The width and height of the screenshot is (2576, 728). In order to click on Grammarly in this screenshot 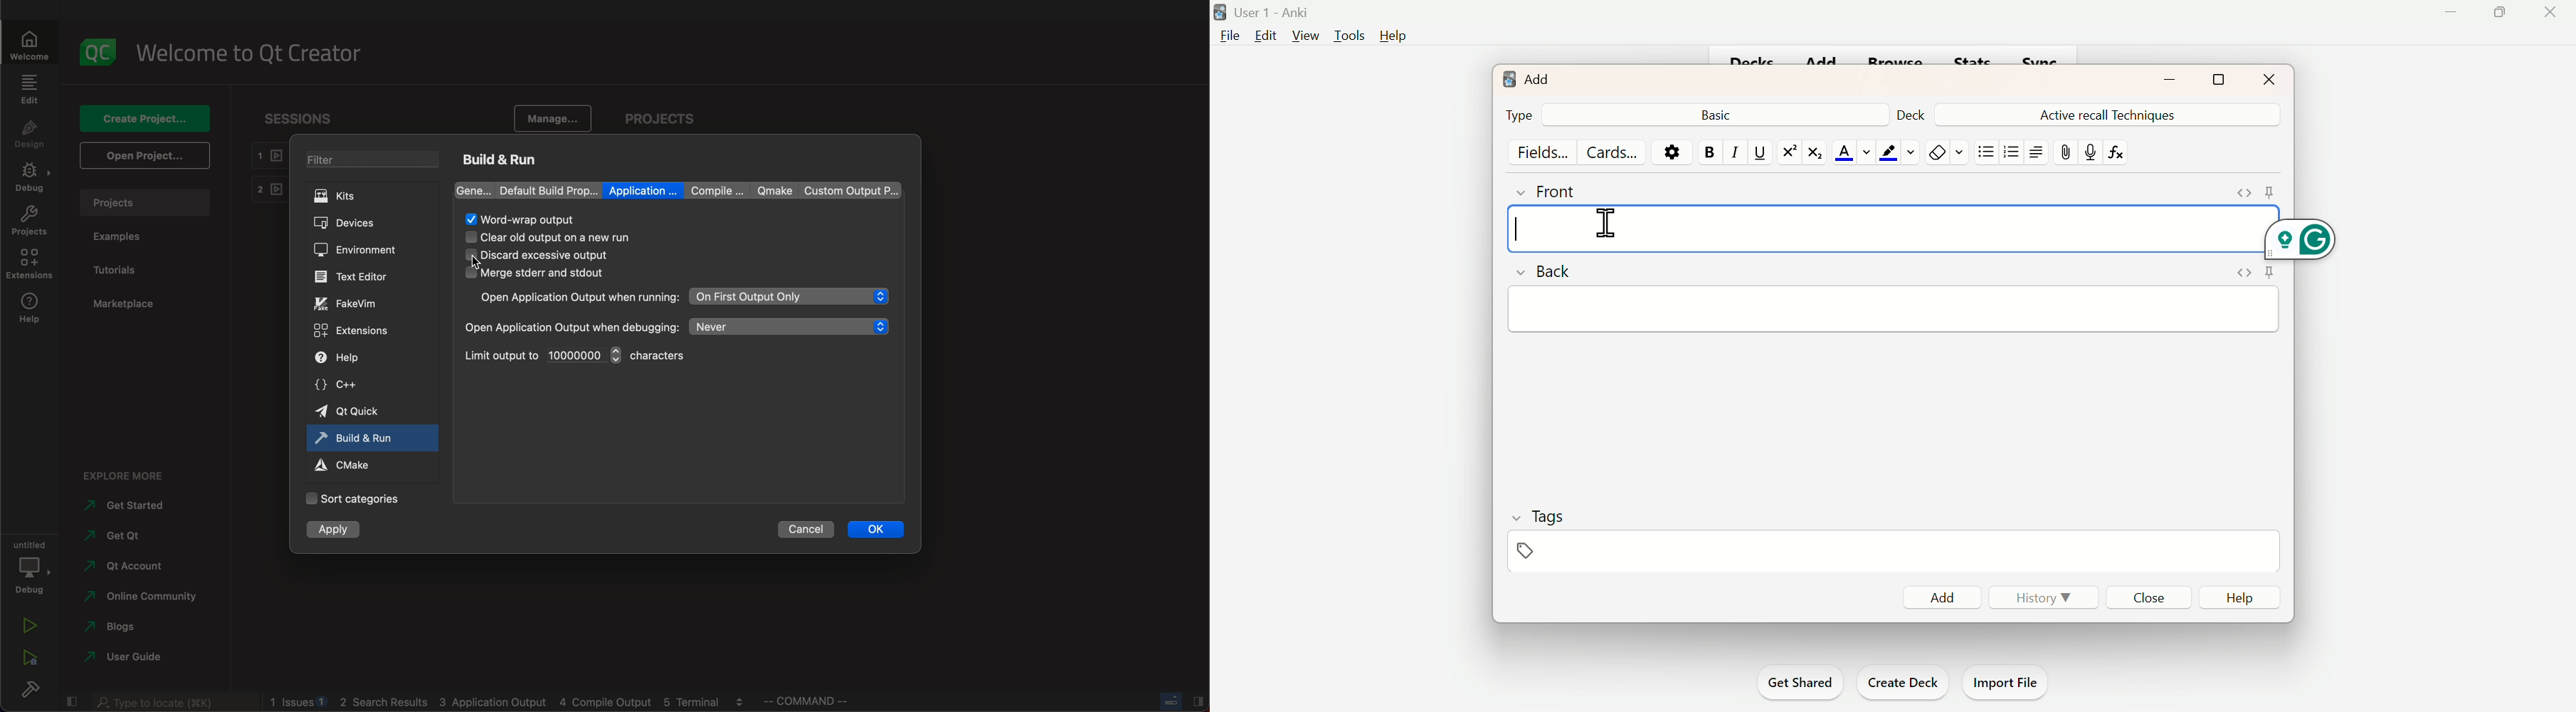, I will do `click(2301, 239)`.